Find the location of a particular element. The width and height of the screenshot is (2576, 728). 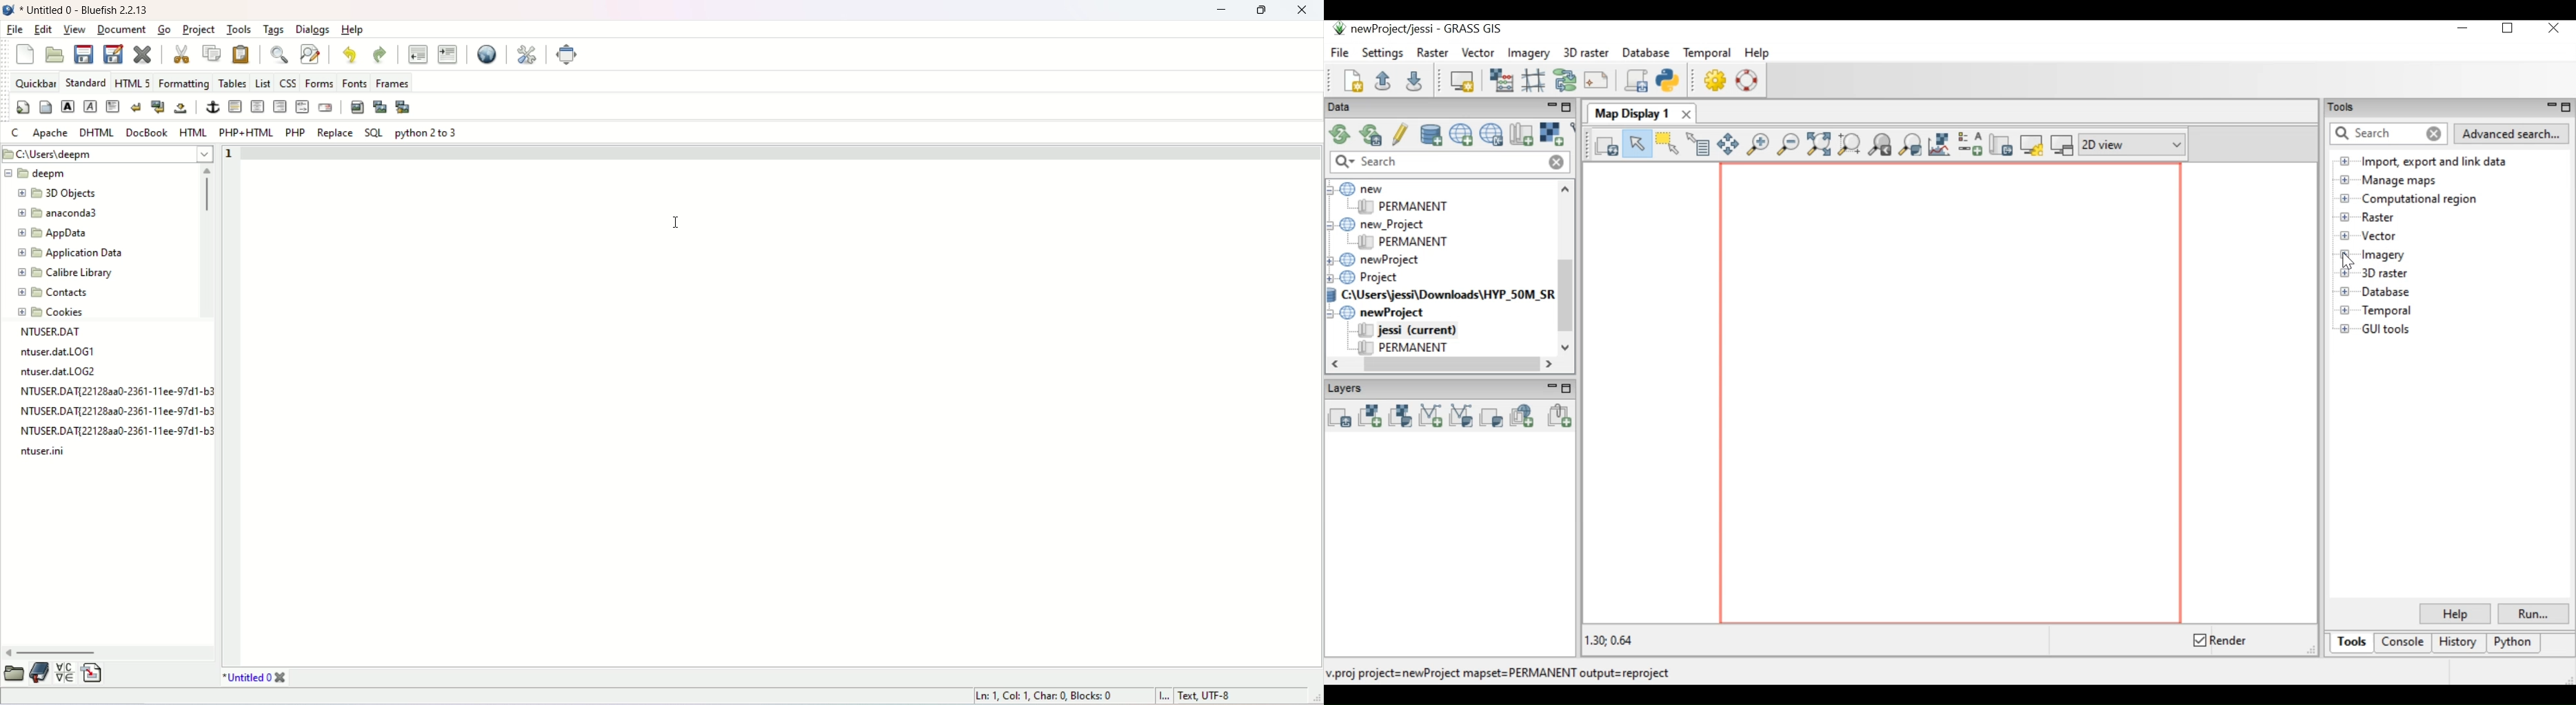

insert special character is located at coordinates (64, 675).